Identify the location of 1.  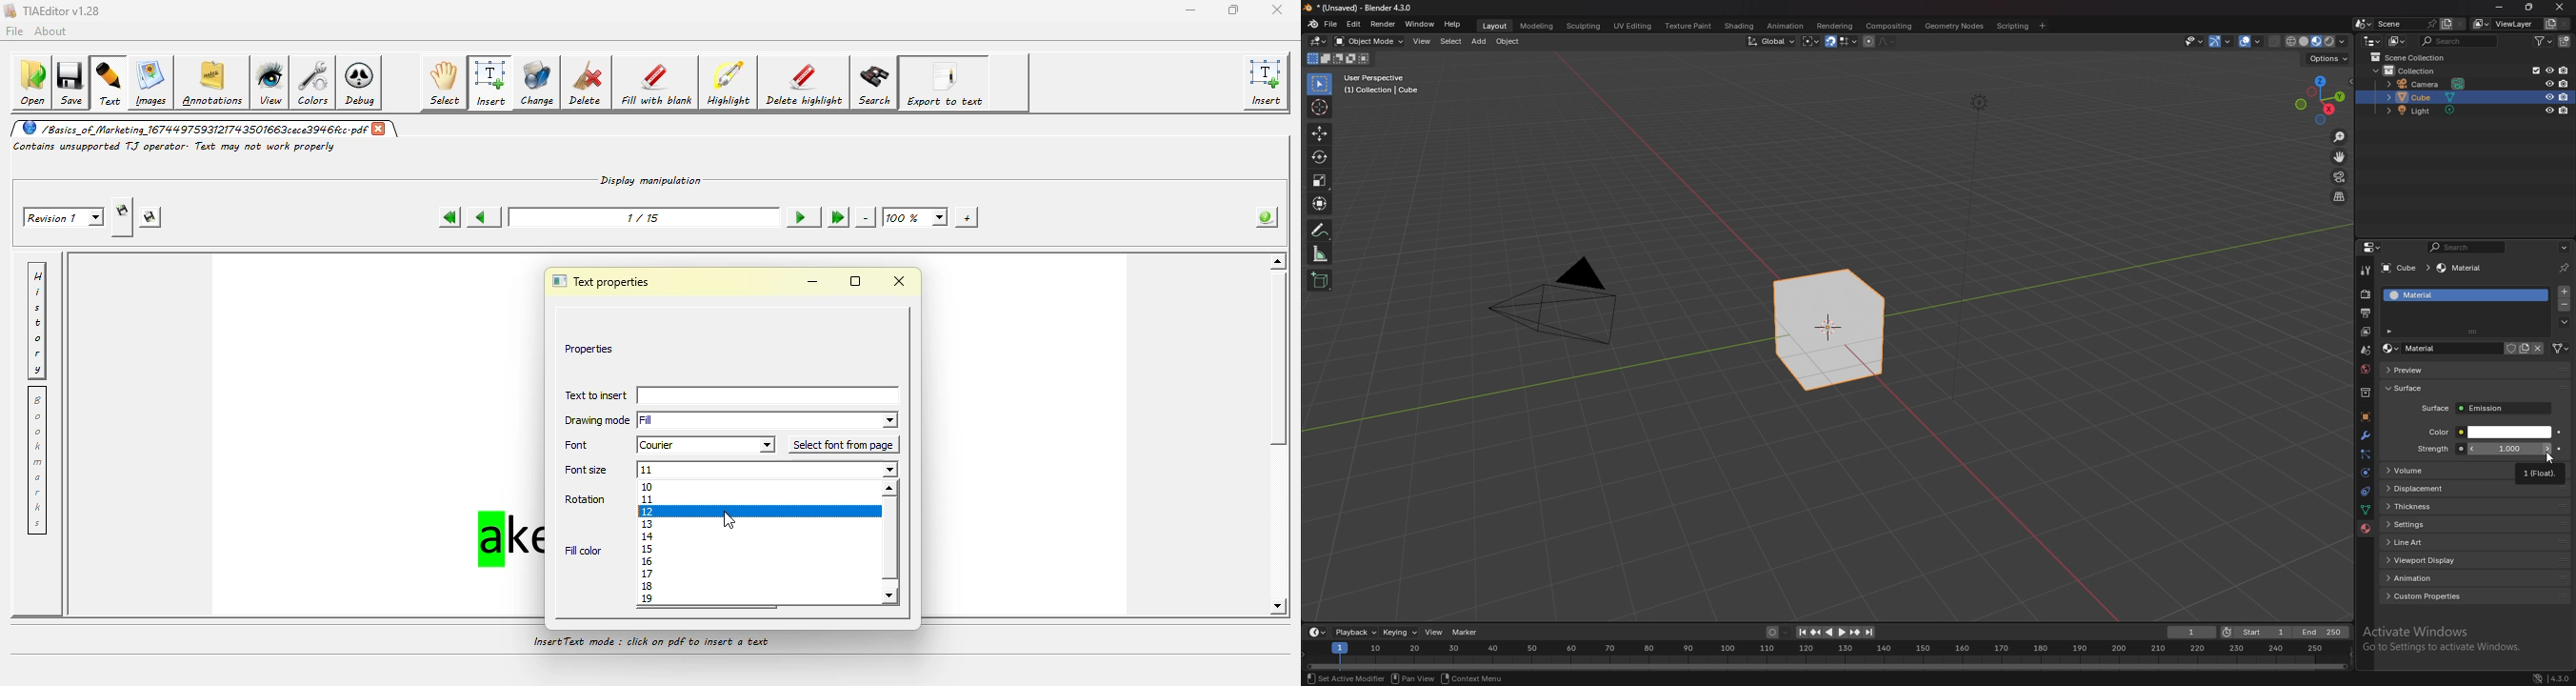
(2192, 632).